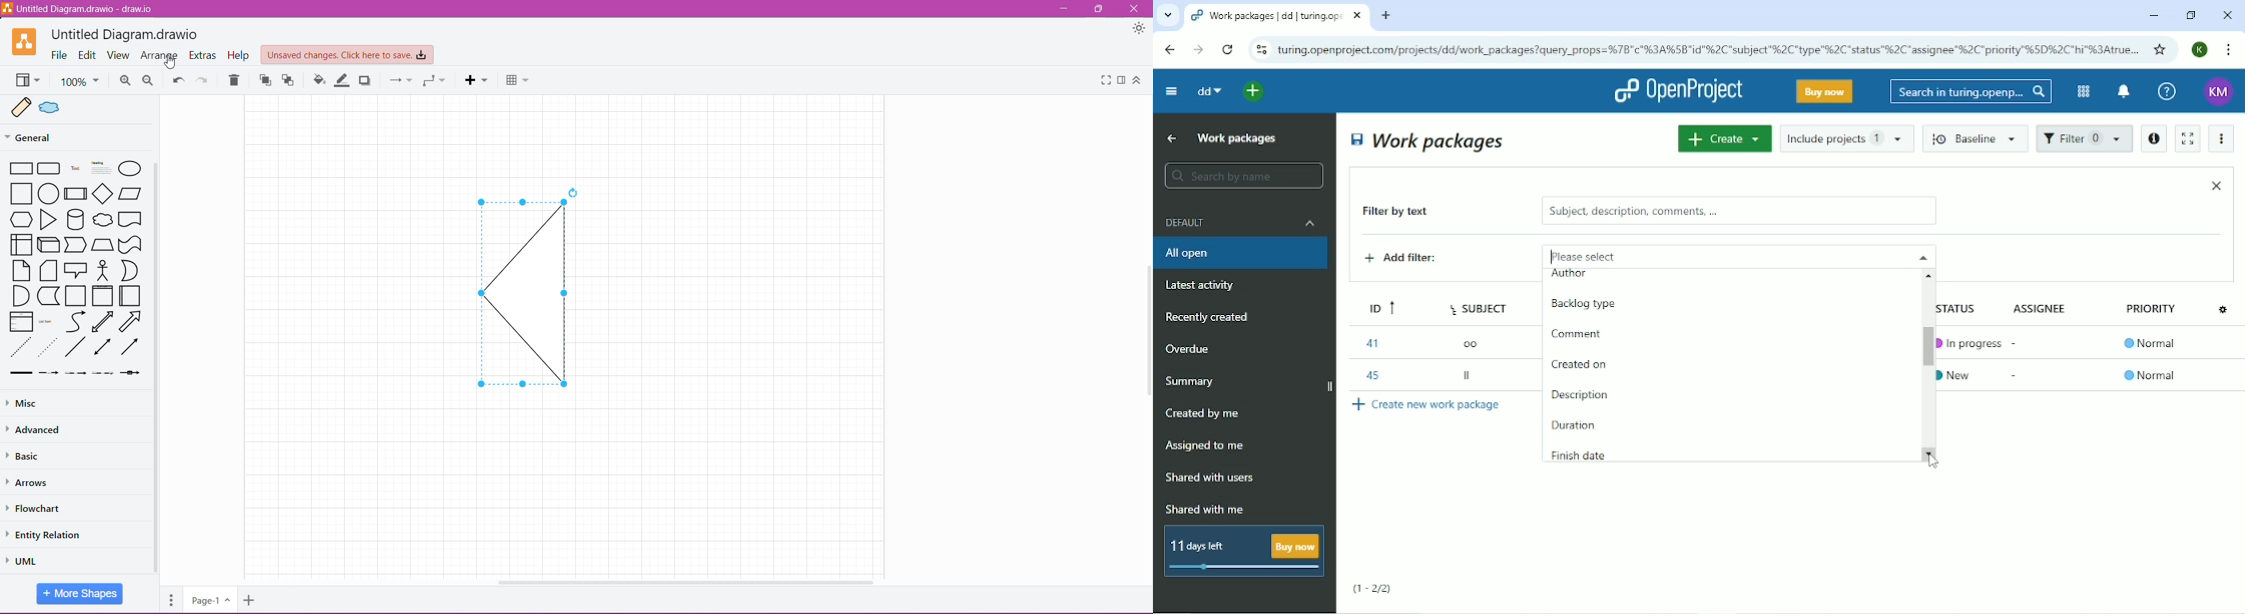 The height and width of the screenshot is (616, 2268). Describe the element at coordinates (518, 81) in the screenshot. I see `Table` at that location.